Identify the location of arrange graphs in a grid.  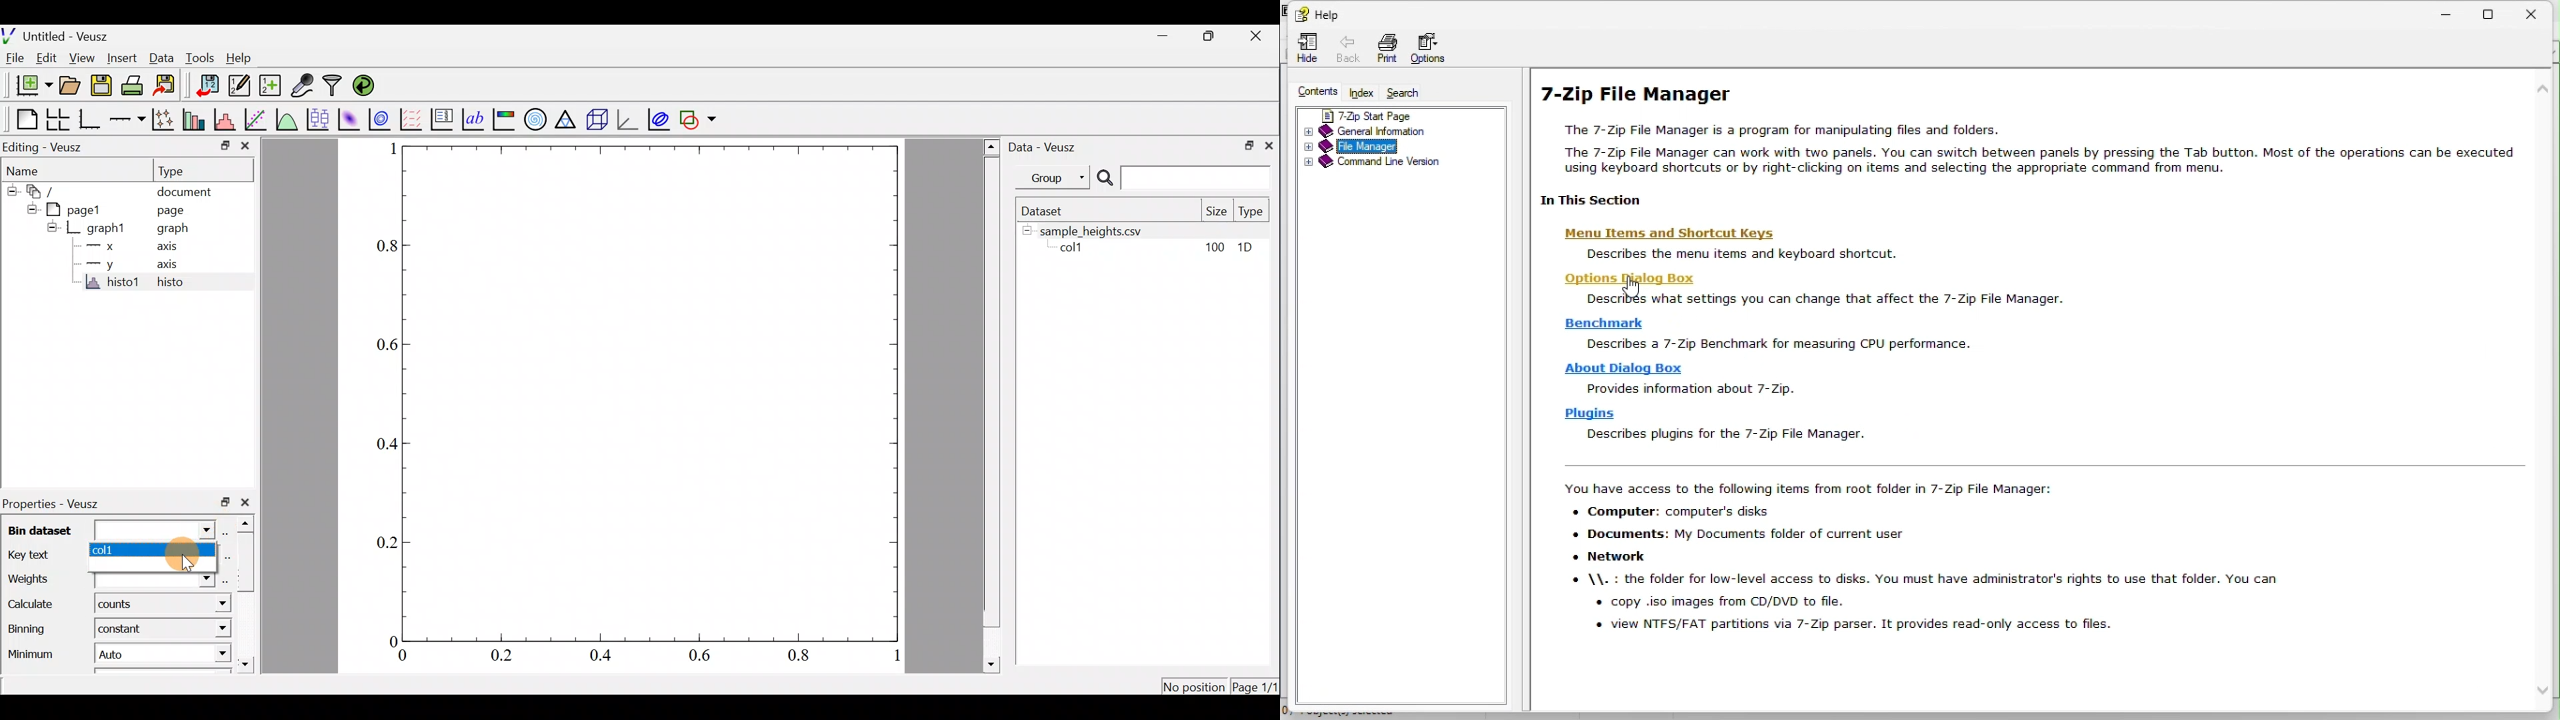
(59, 117).